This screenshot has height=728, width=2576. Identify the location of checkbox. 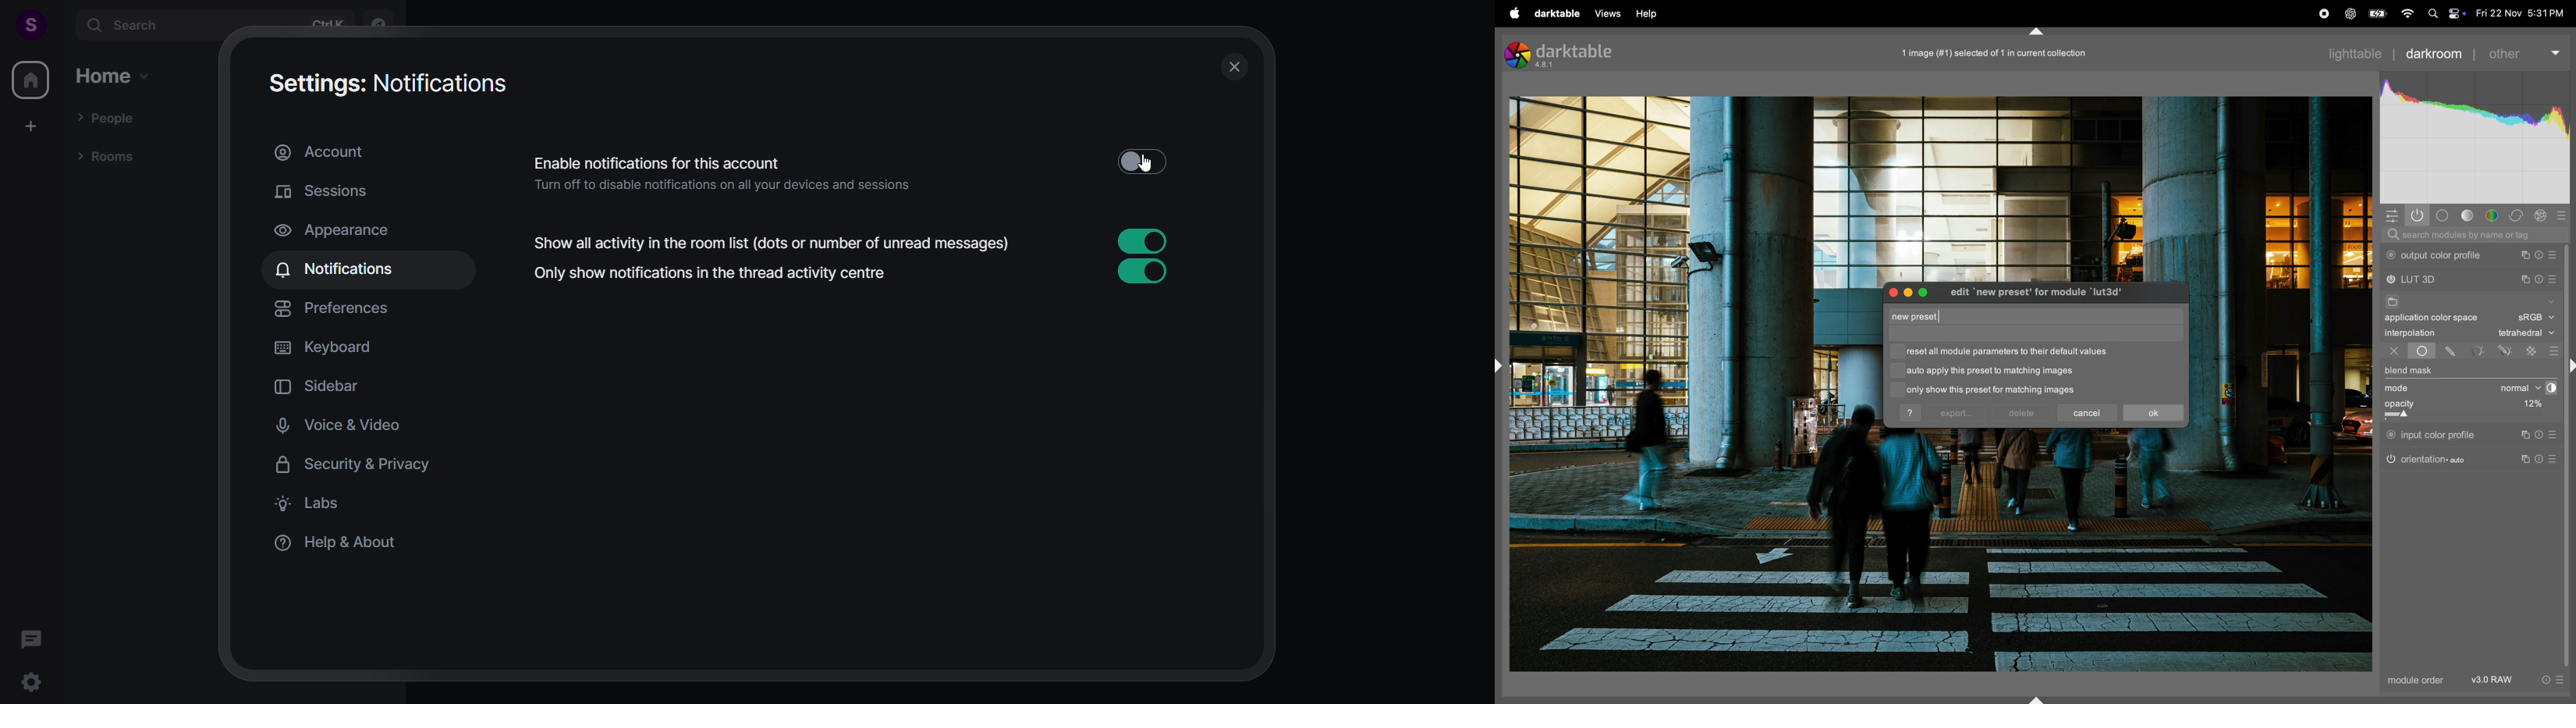
(1895, 389).